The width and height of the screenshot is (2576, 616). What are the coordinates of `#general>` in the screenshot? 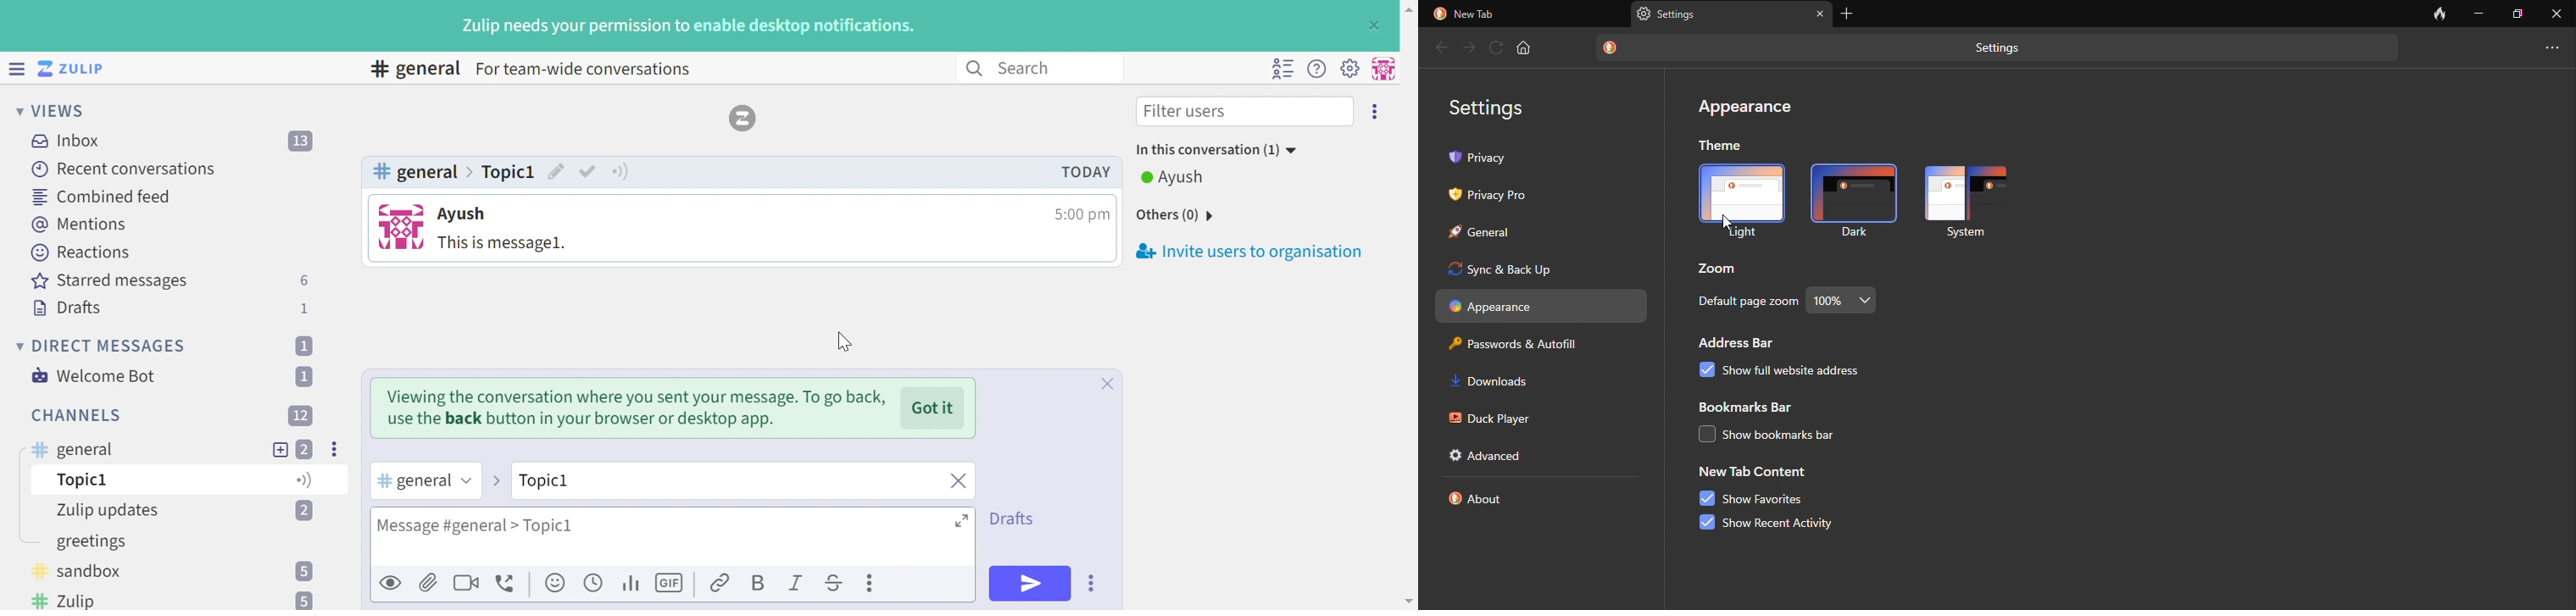 It's located at (425, 174).